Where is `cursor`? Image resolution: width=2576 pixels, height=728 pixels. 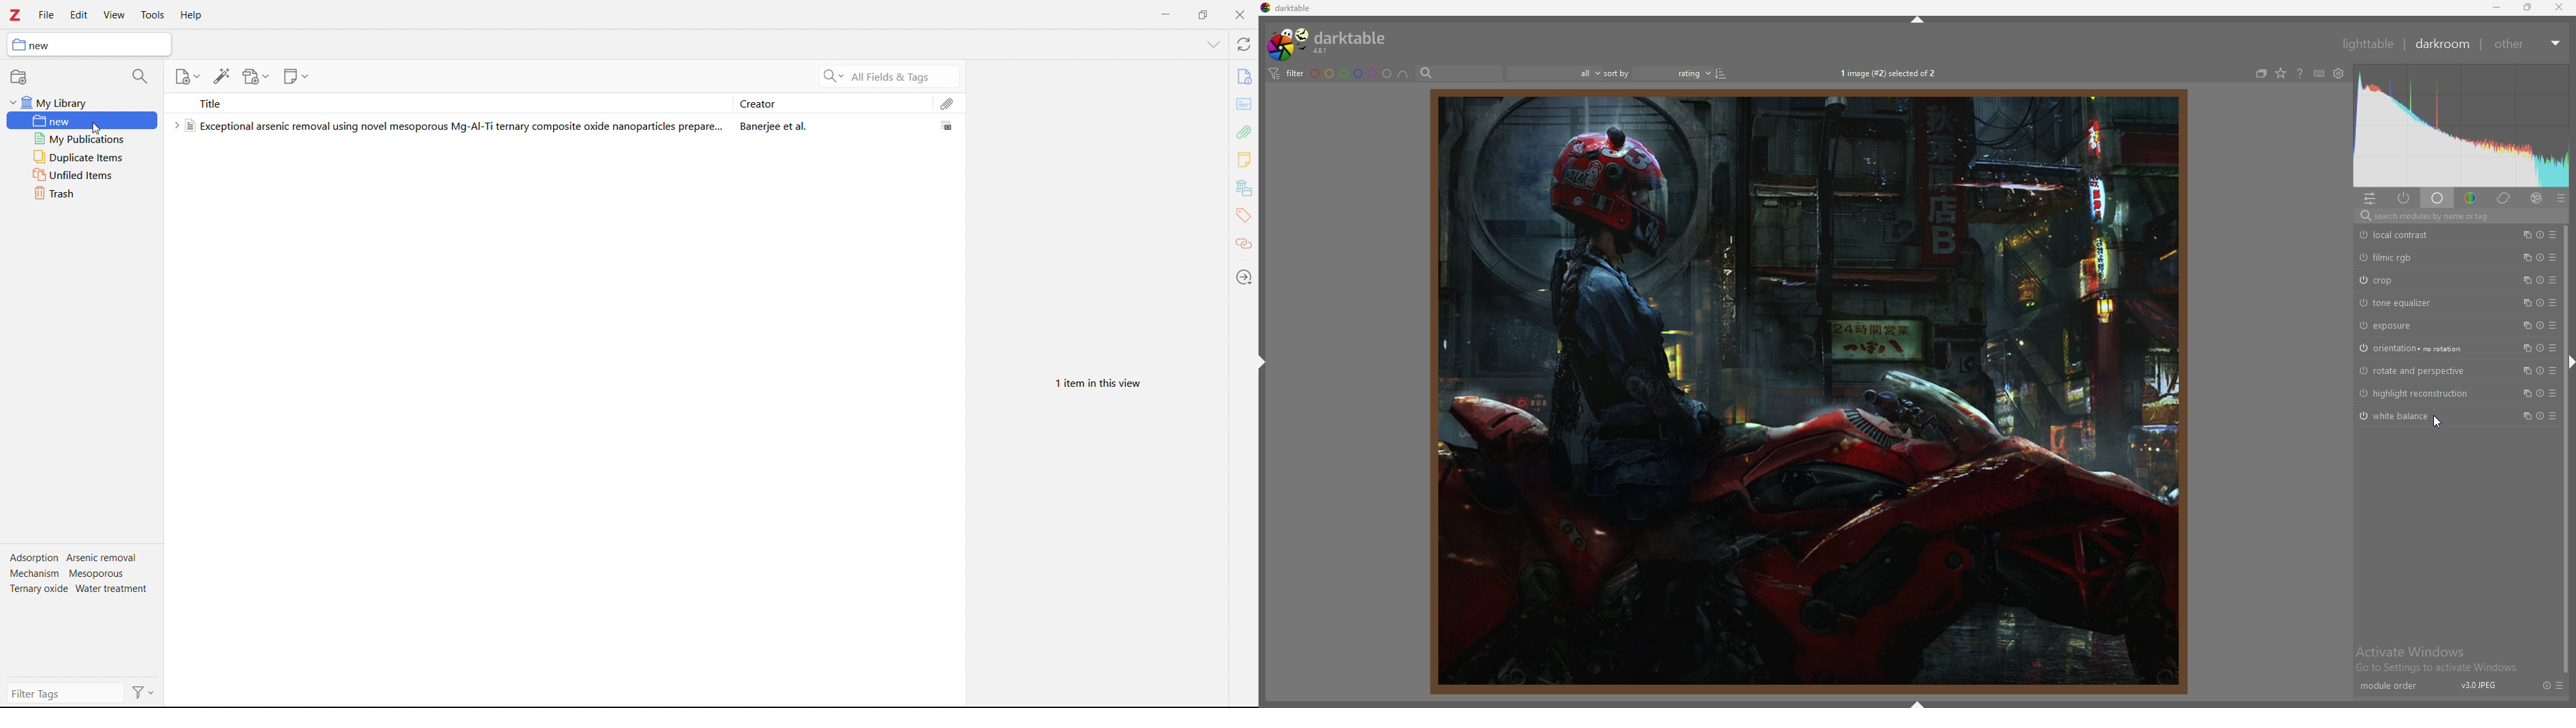
cursor is located at coordinates (2439, 421).